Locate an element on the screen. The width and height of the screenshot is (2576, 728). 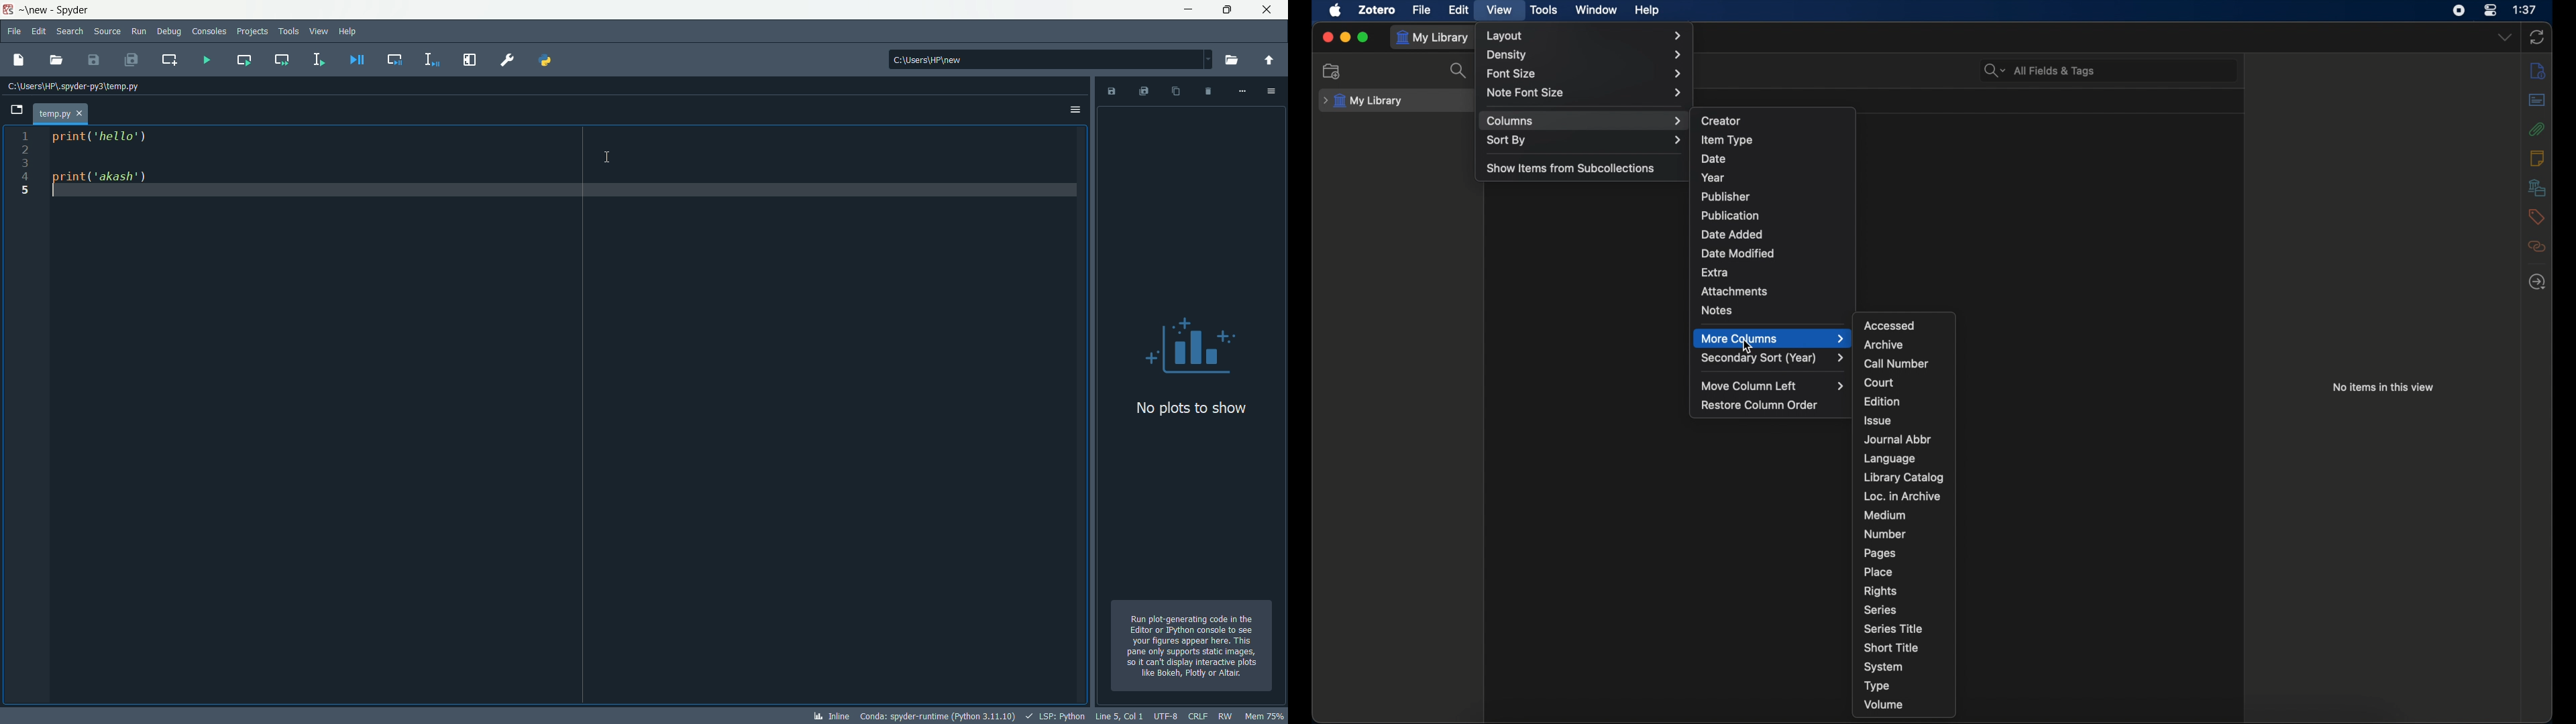
cursor is located at coordinates (605, 154).